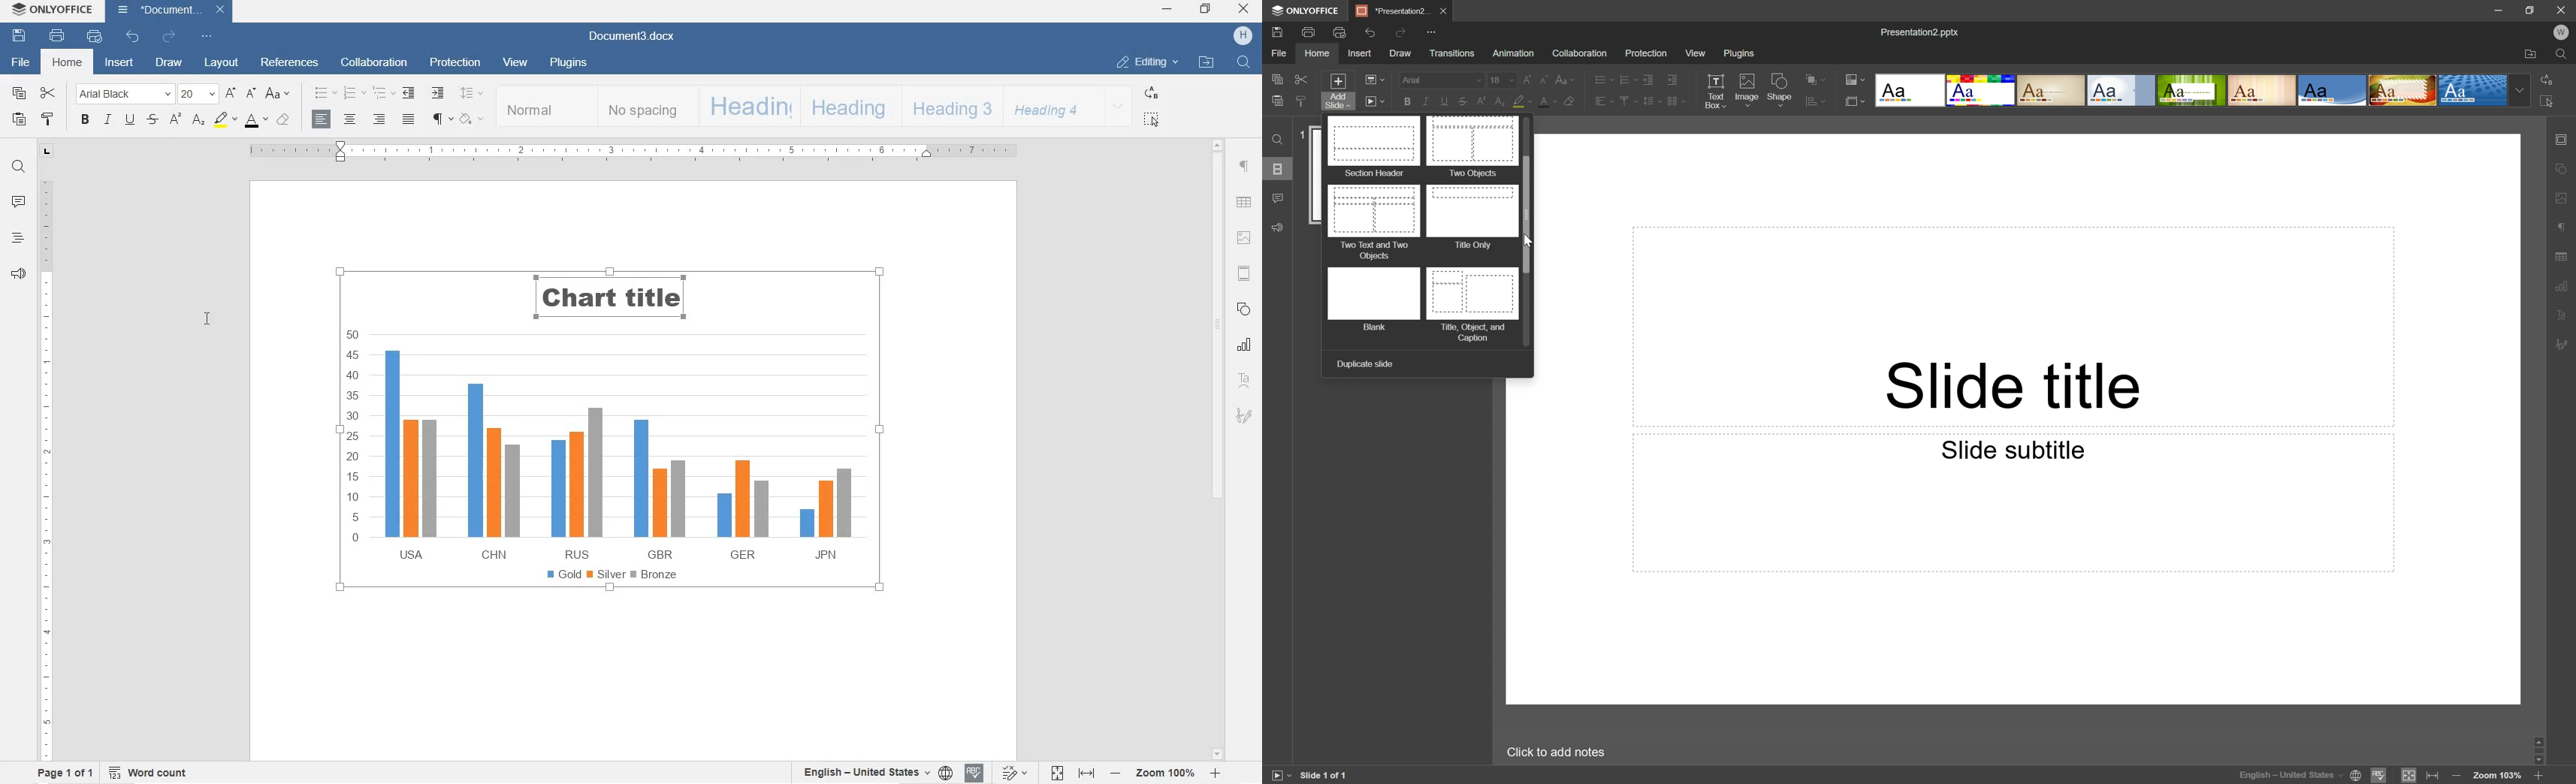  I want to click on *Presentation2..., so click(1392, 10).